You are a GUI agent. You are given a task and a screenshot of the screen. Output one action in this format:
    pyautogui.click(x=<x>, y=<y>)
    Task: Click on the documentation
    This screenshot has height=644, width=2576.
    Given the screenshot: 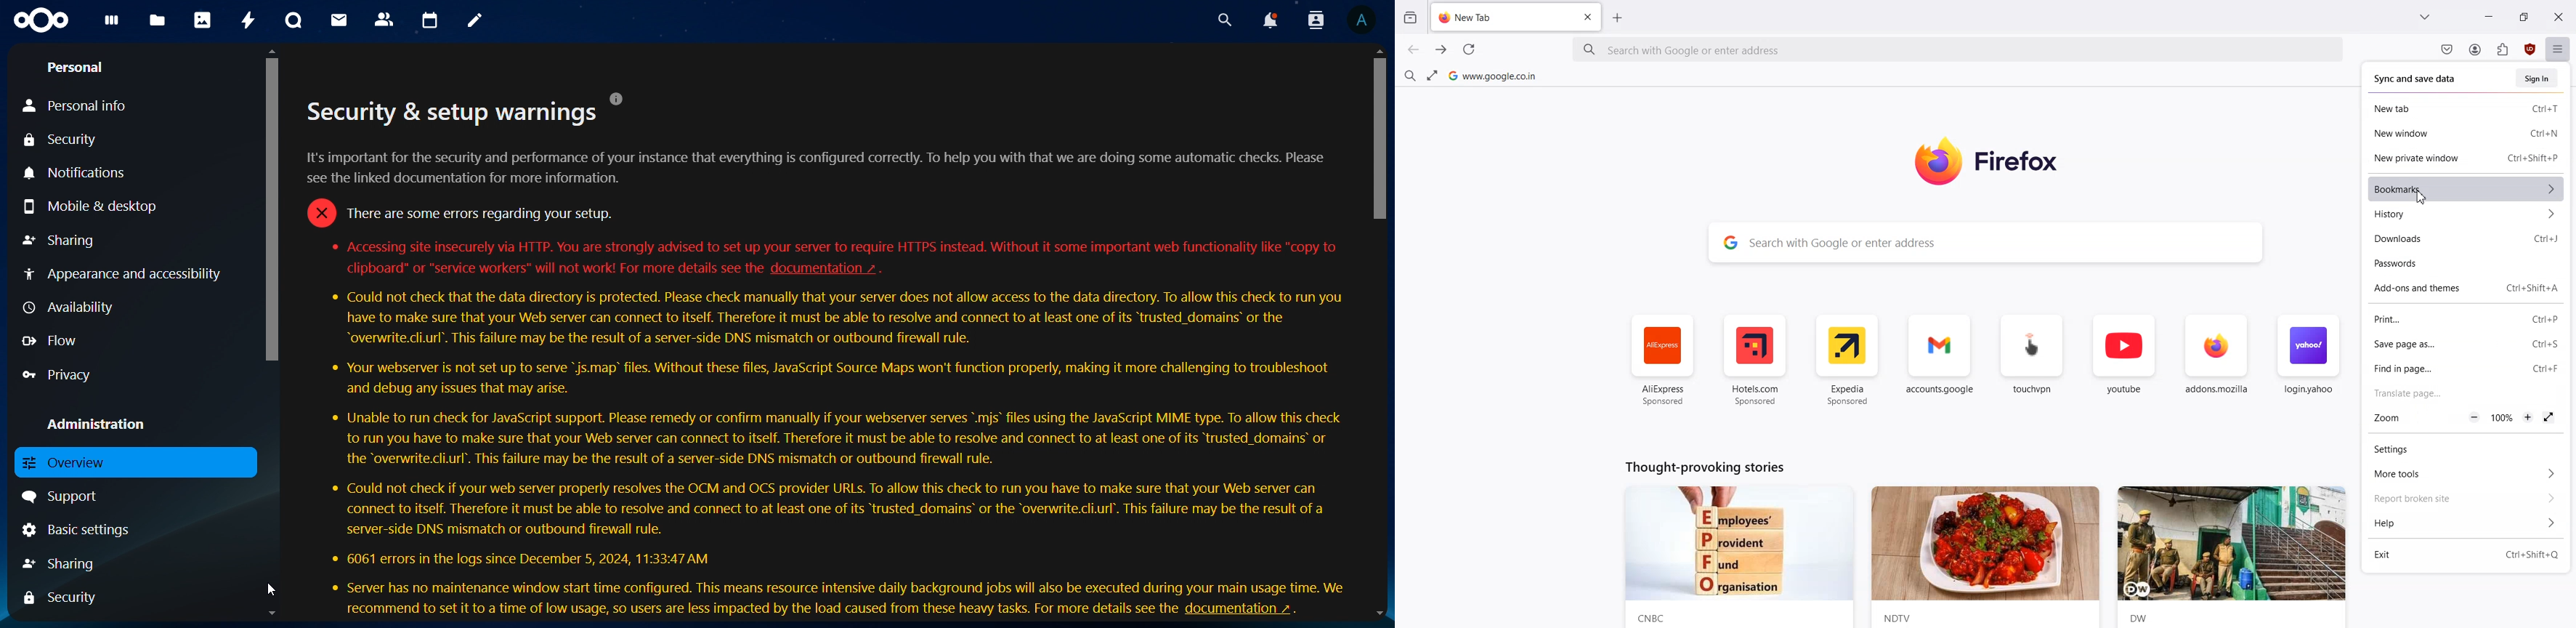 What is the action you would take?
    pyautogui.click(x=1247, y=610)
    